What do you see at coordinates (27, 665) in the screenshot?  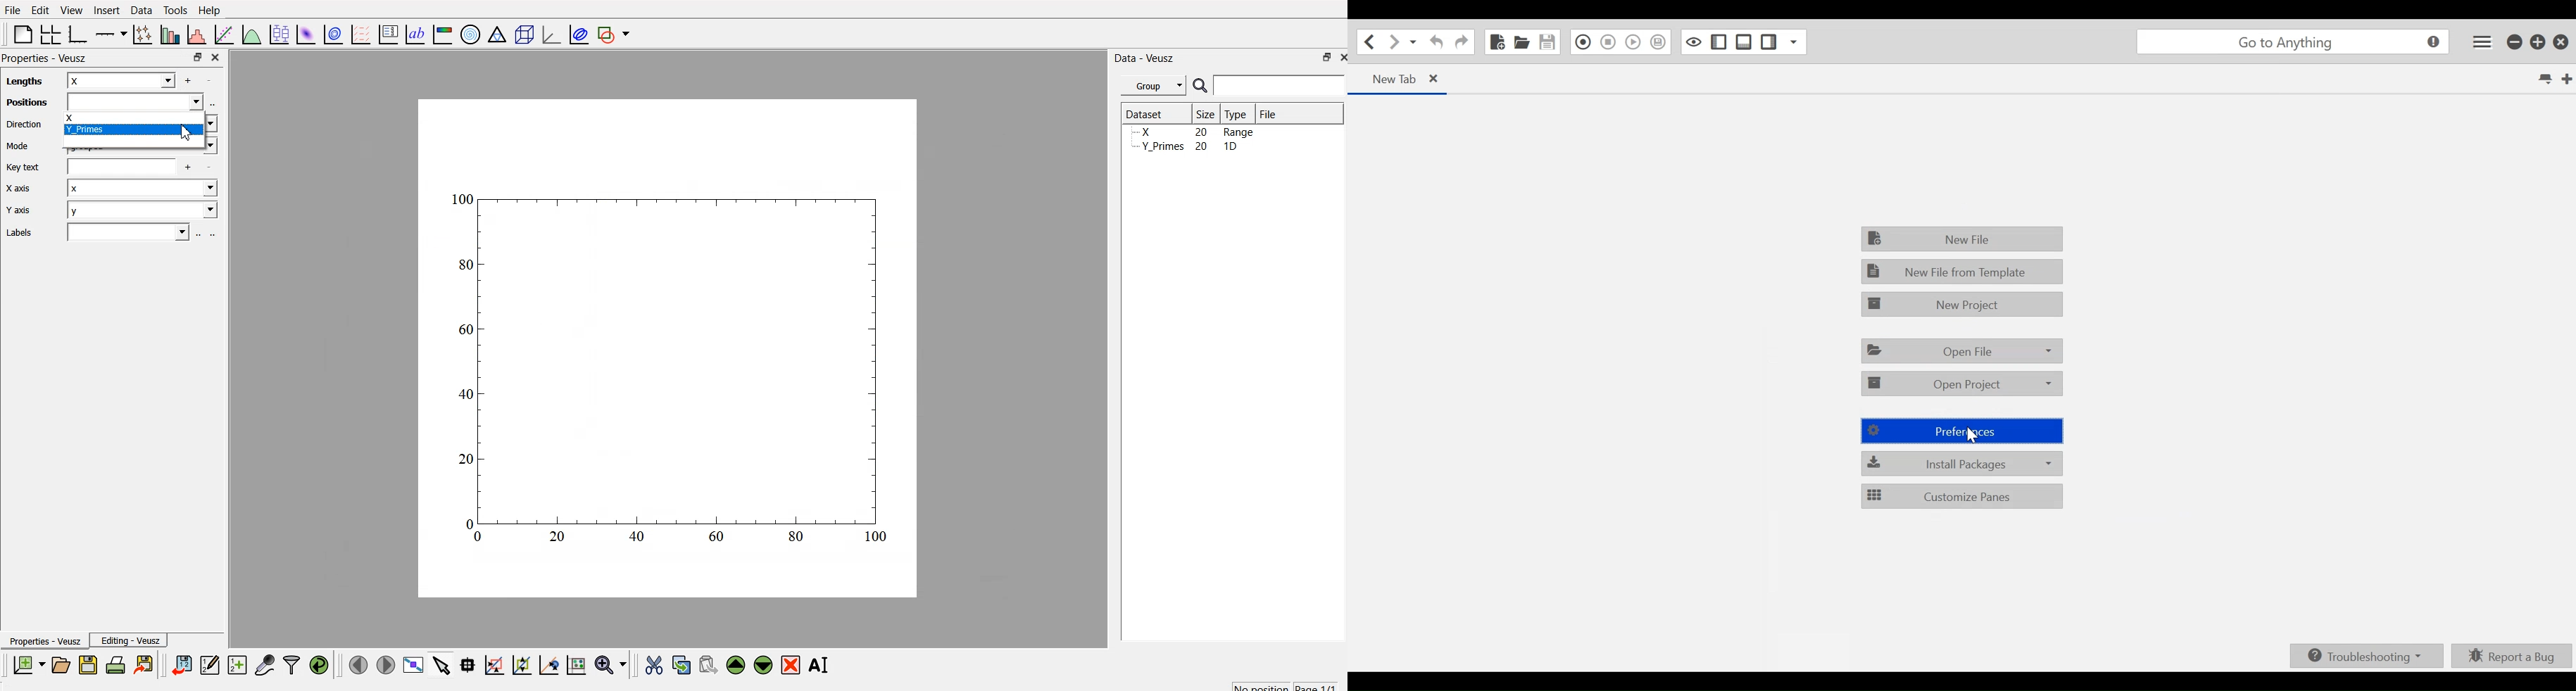 I see `new document` at bounding box center [27, 665].